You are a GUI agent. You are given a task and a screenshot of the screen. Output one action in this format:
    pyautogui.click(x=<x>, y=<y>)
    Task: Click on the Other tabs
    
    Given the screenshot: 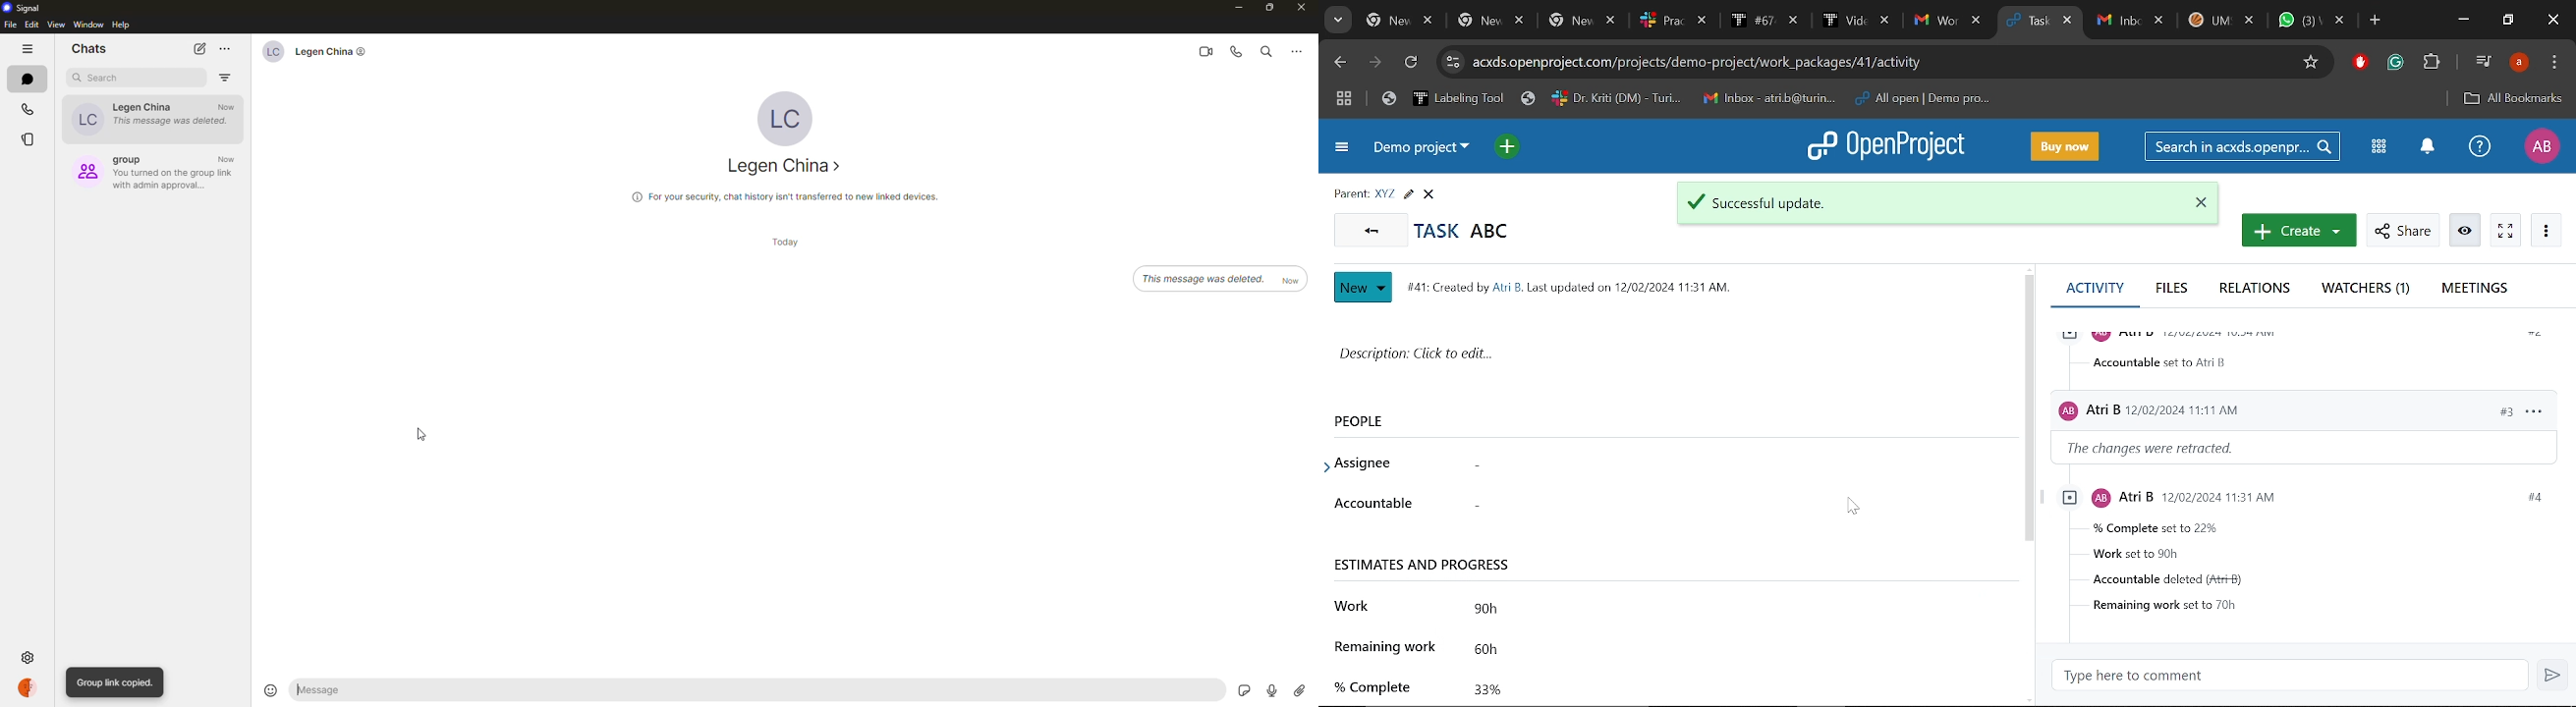 What is the action you would take?
    pyautogui.click(x=2220, y=20)
    